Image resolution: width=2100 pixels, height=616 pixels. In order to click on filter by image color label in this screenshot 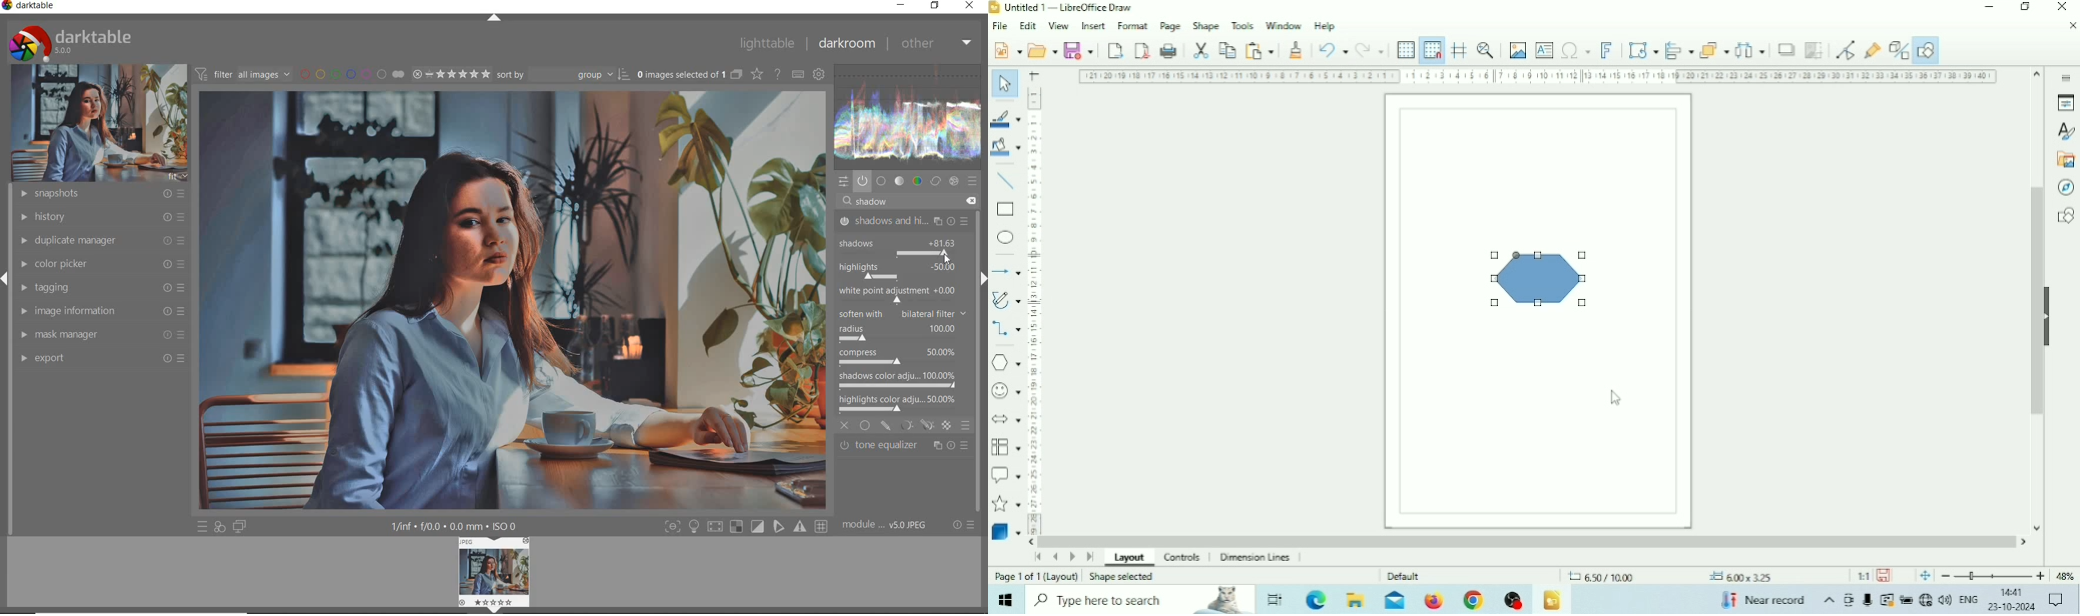, I will do `click(351, 73)`.